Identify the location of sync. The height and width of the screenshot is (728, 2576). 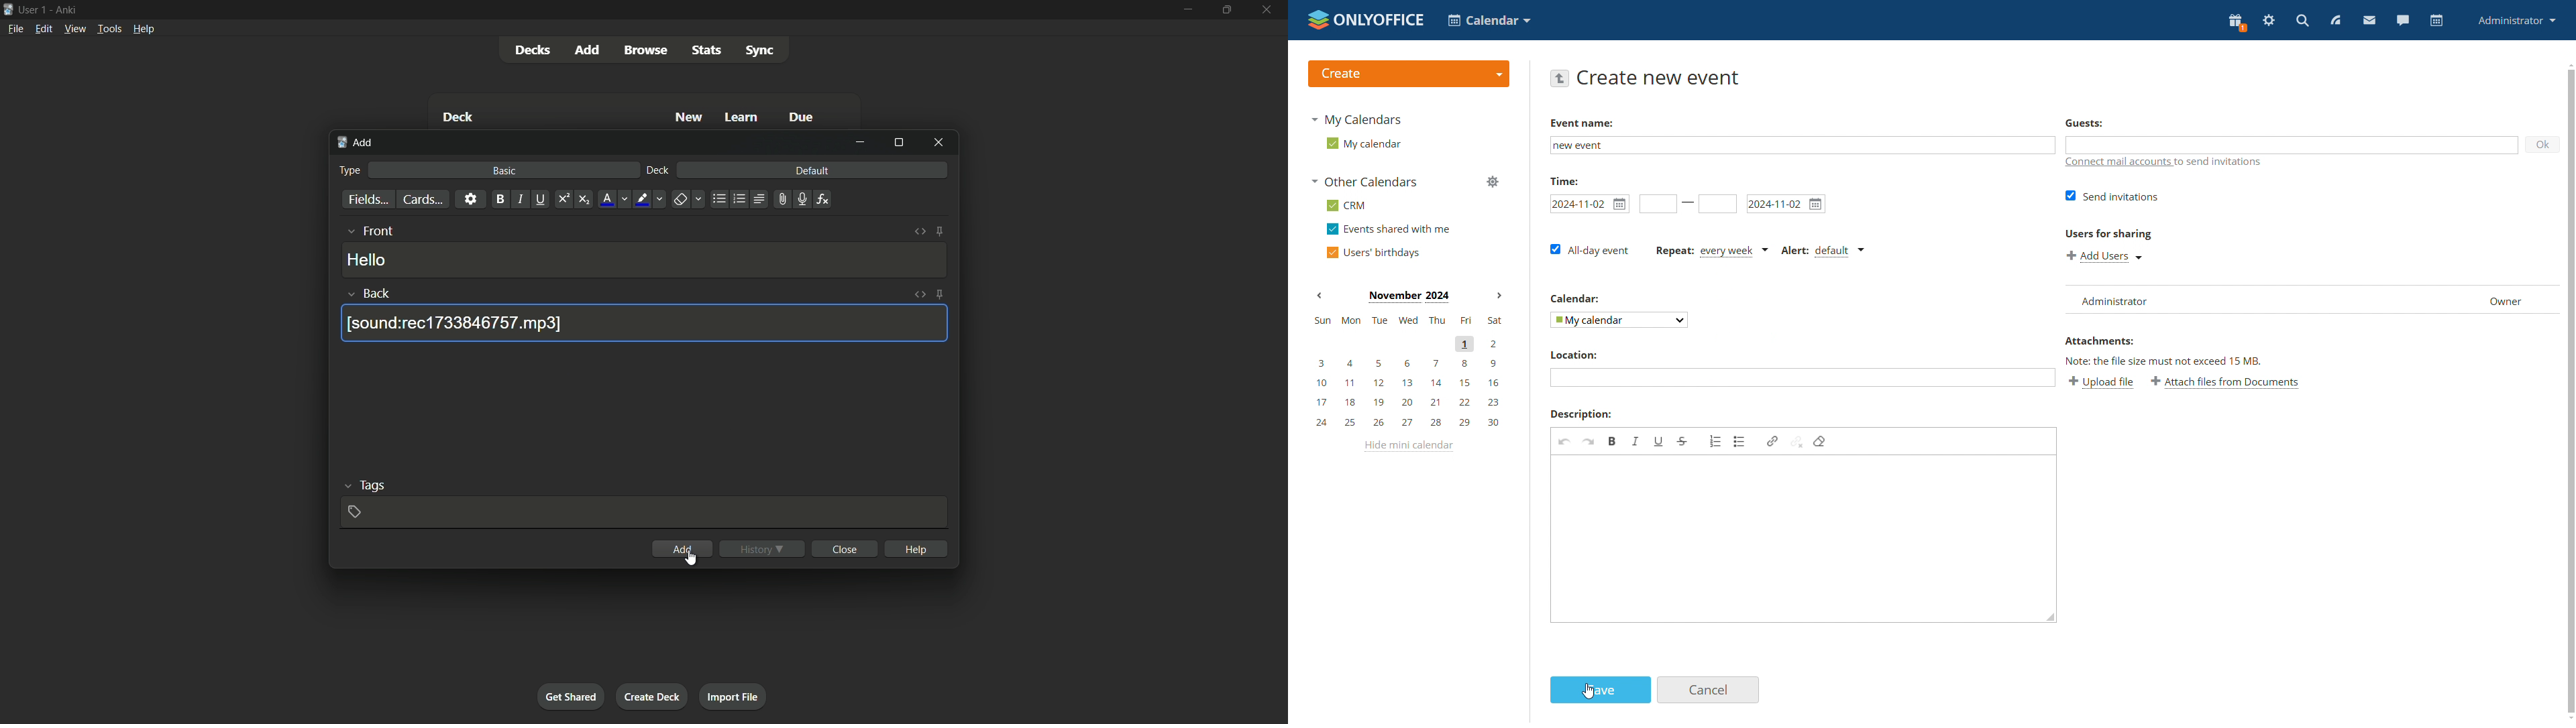
(761, 51).